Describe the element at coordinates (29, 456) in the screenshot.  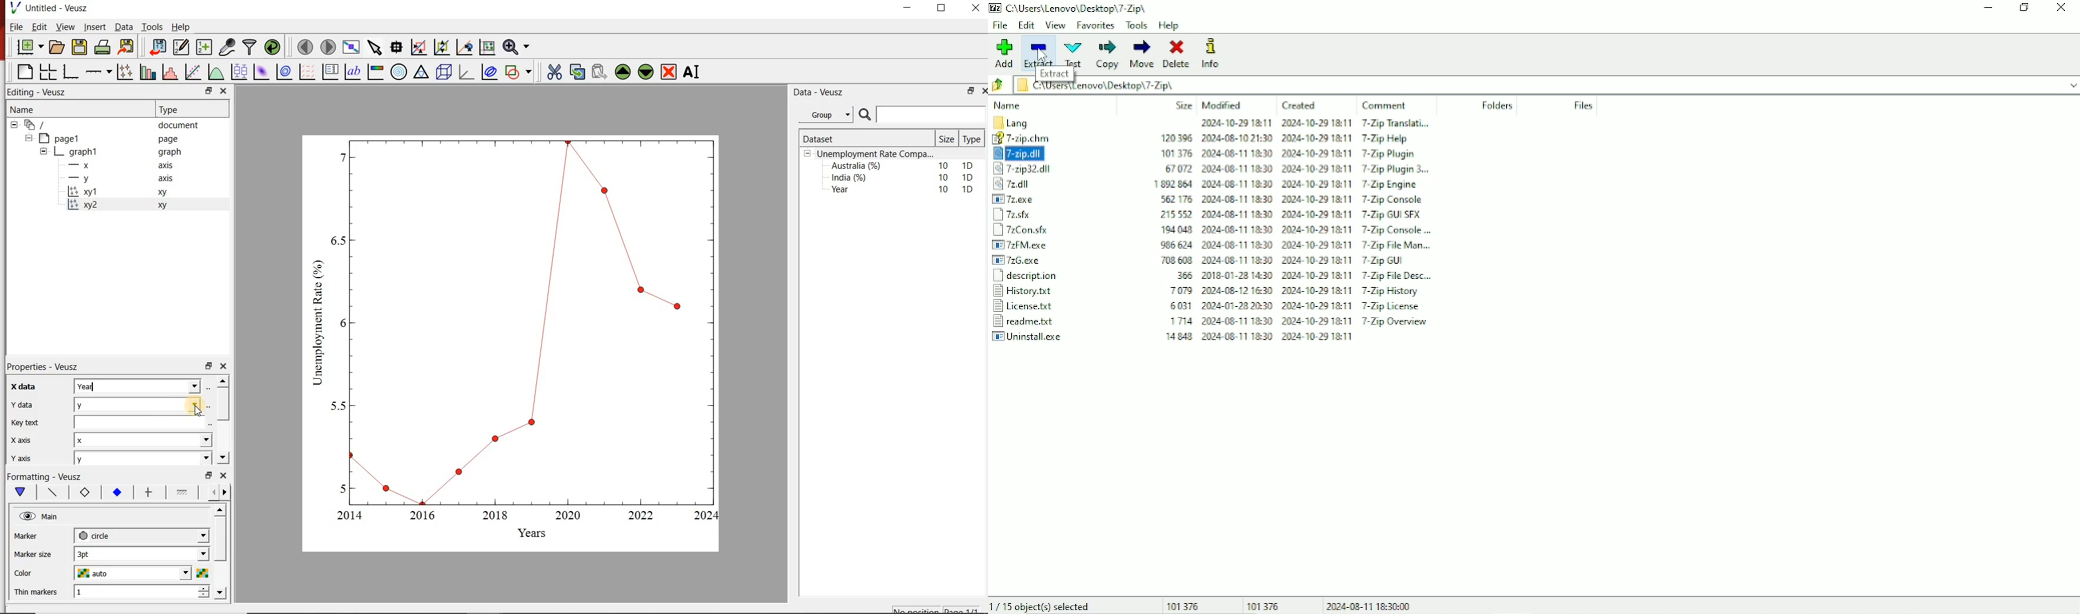
I see `y axis` at that location.